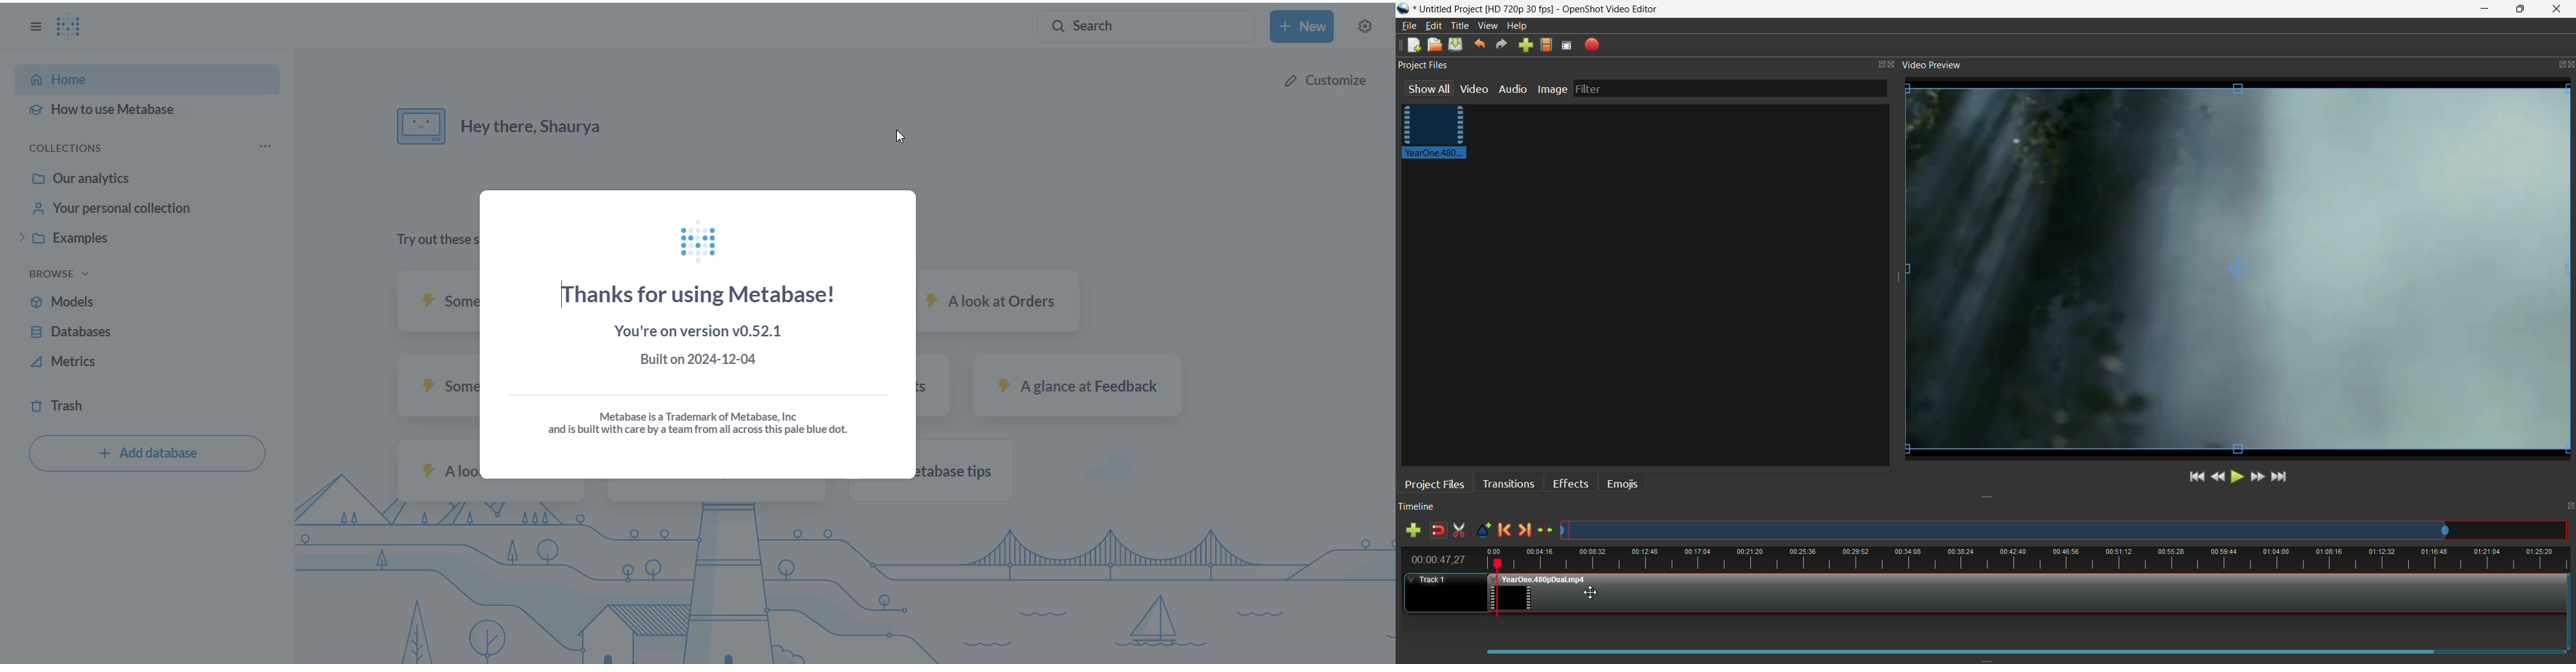 This screenshot has width=2576, height=672. What do you see at coordinates (704, 419) in the screenshot?
I see `Metabase is a Trademark of Metabase, Inc
and is built with care by a team from all across this pale blue dot.` at bounding box center [704, 419].